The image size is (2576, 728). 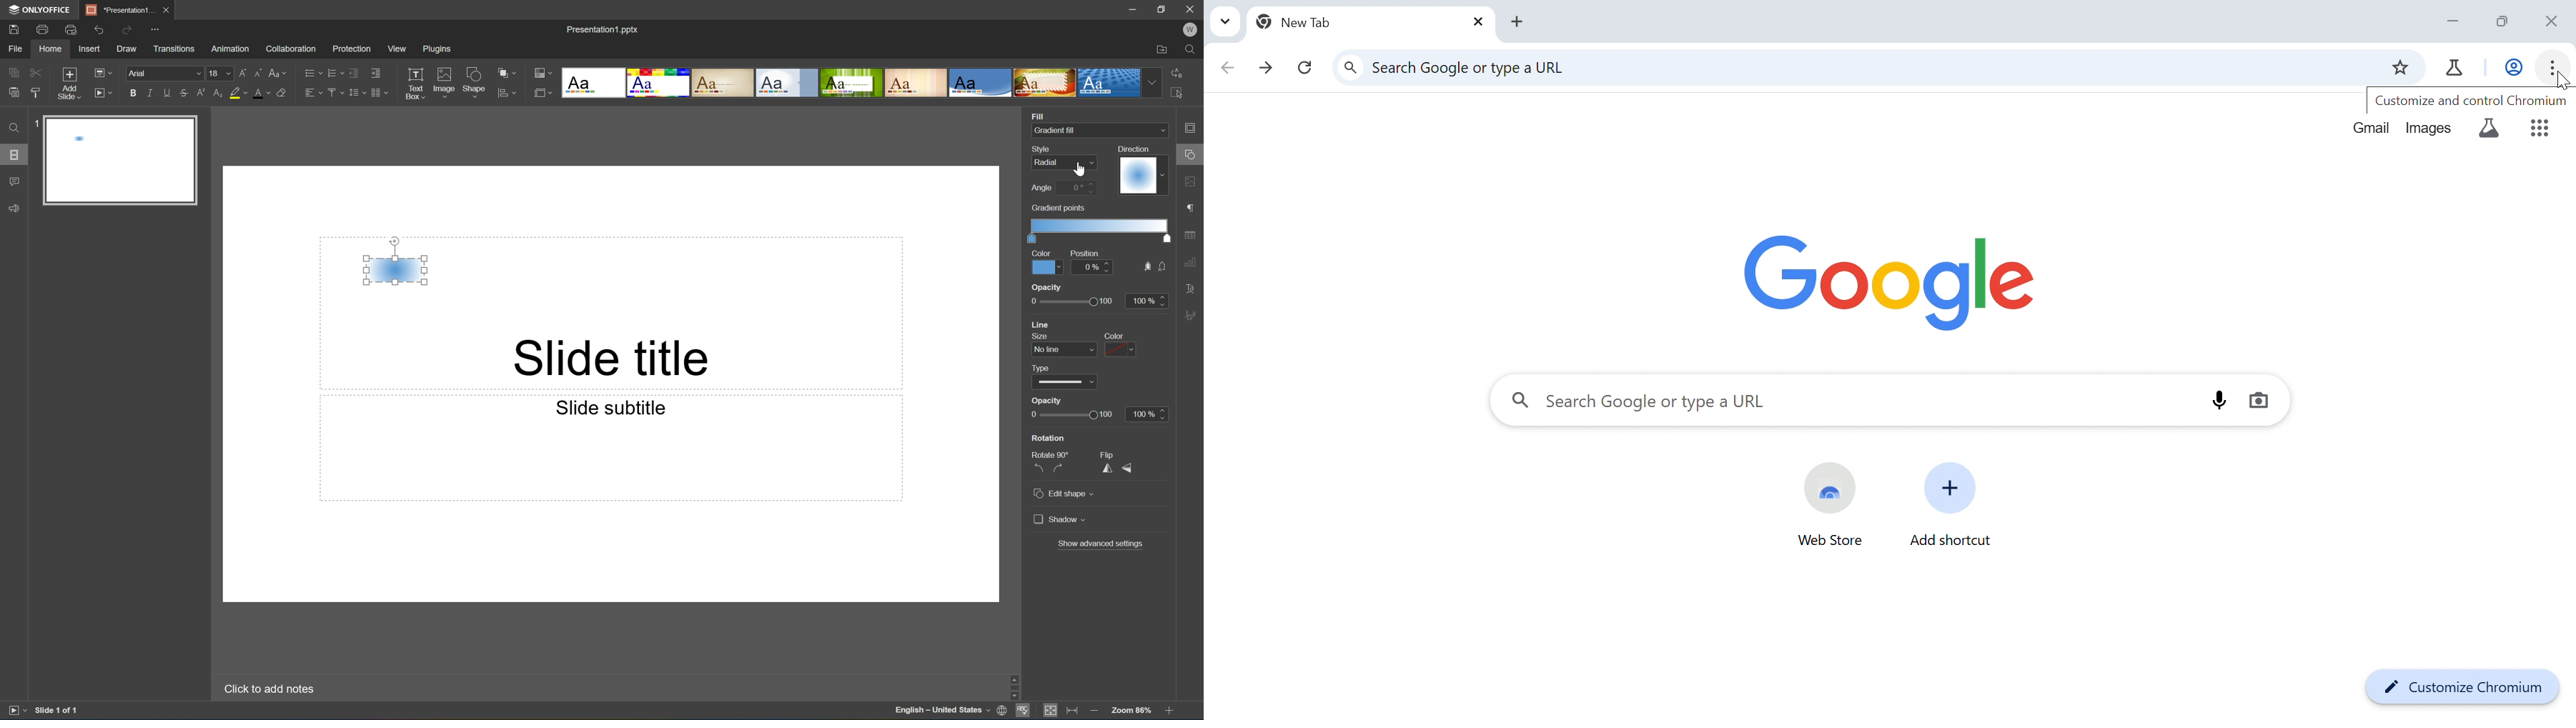 What do you see at coordinates (1121, 349) in the screenshot?
I see `color dropdown` at bounding box center [1121, 349].